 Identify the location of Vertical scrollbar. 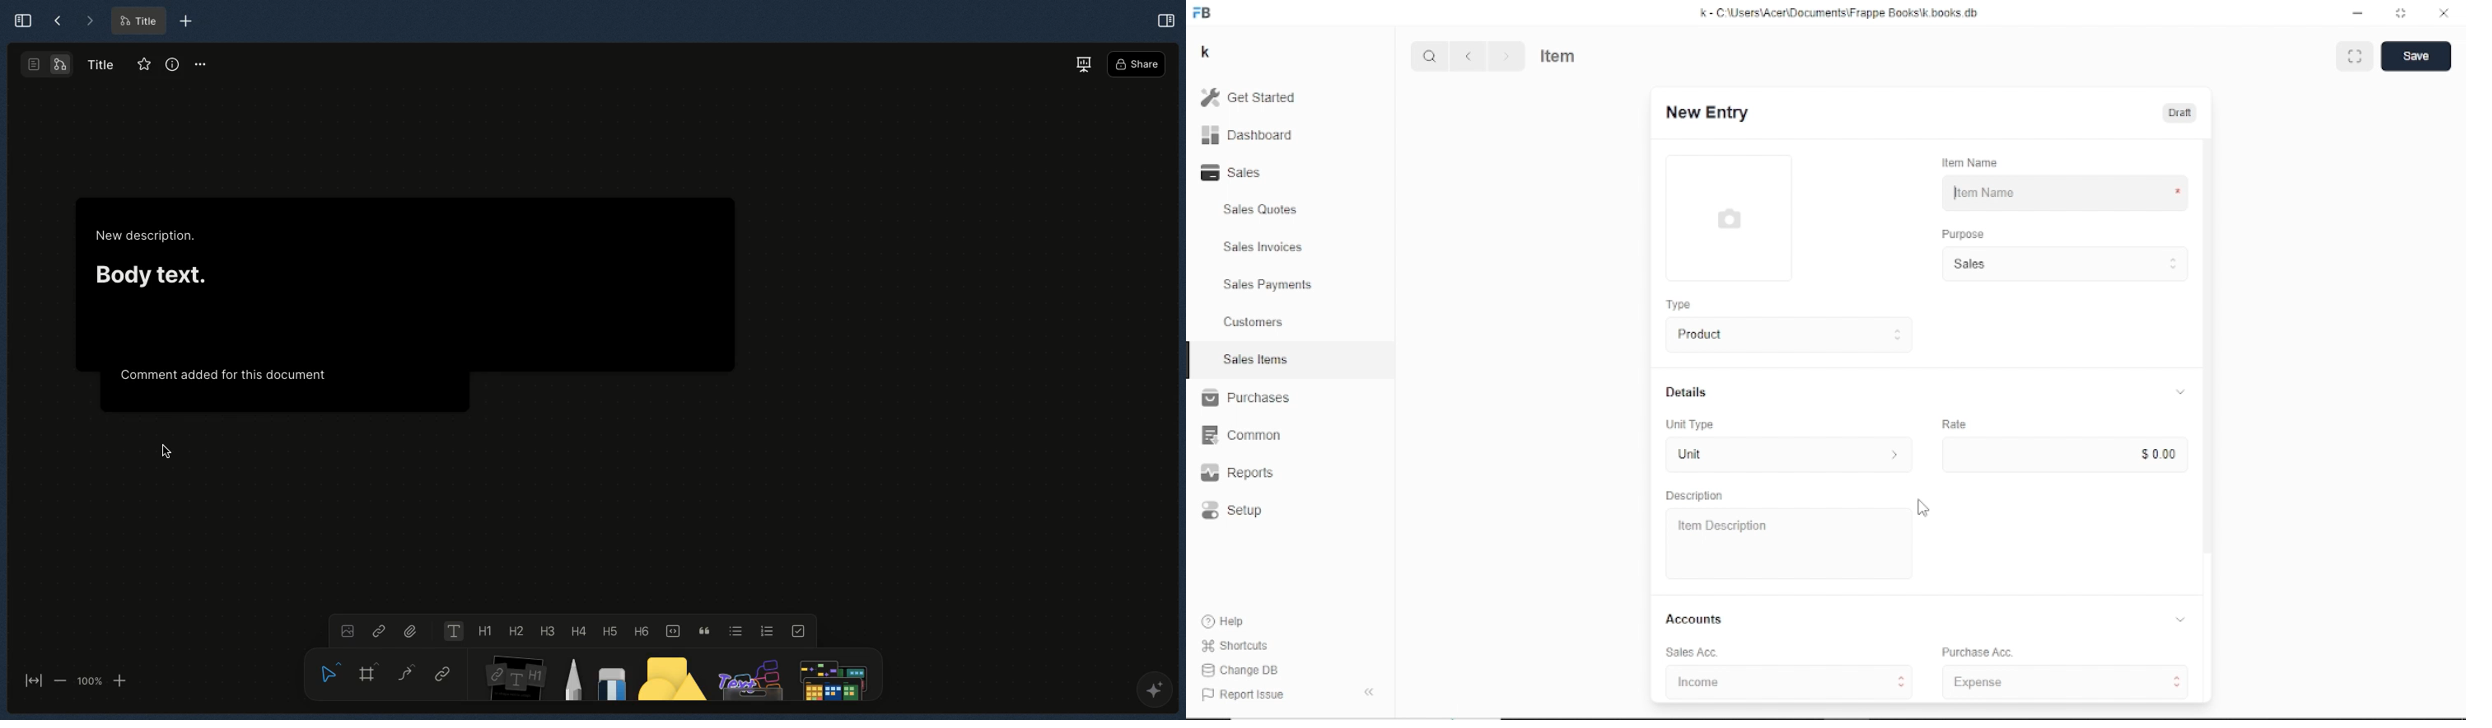
(2209, 345).